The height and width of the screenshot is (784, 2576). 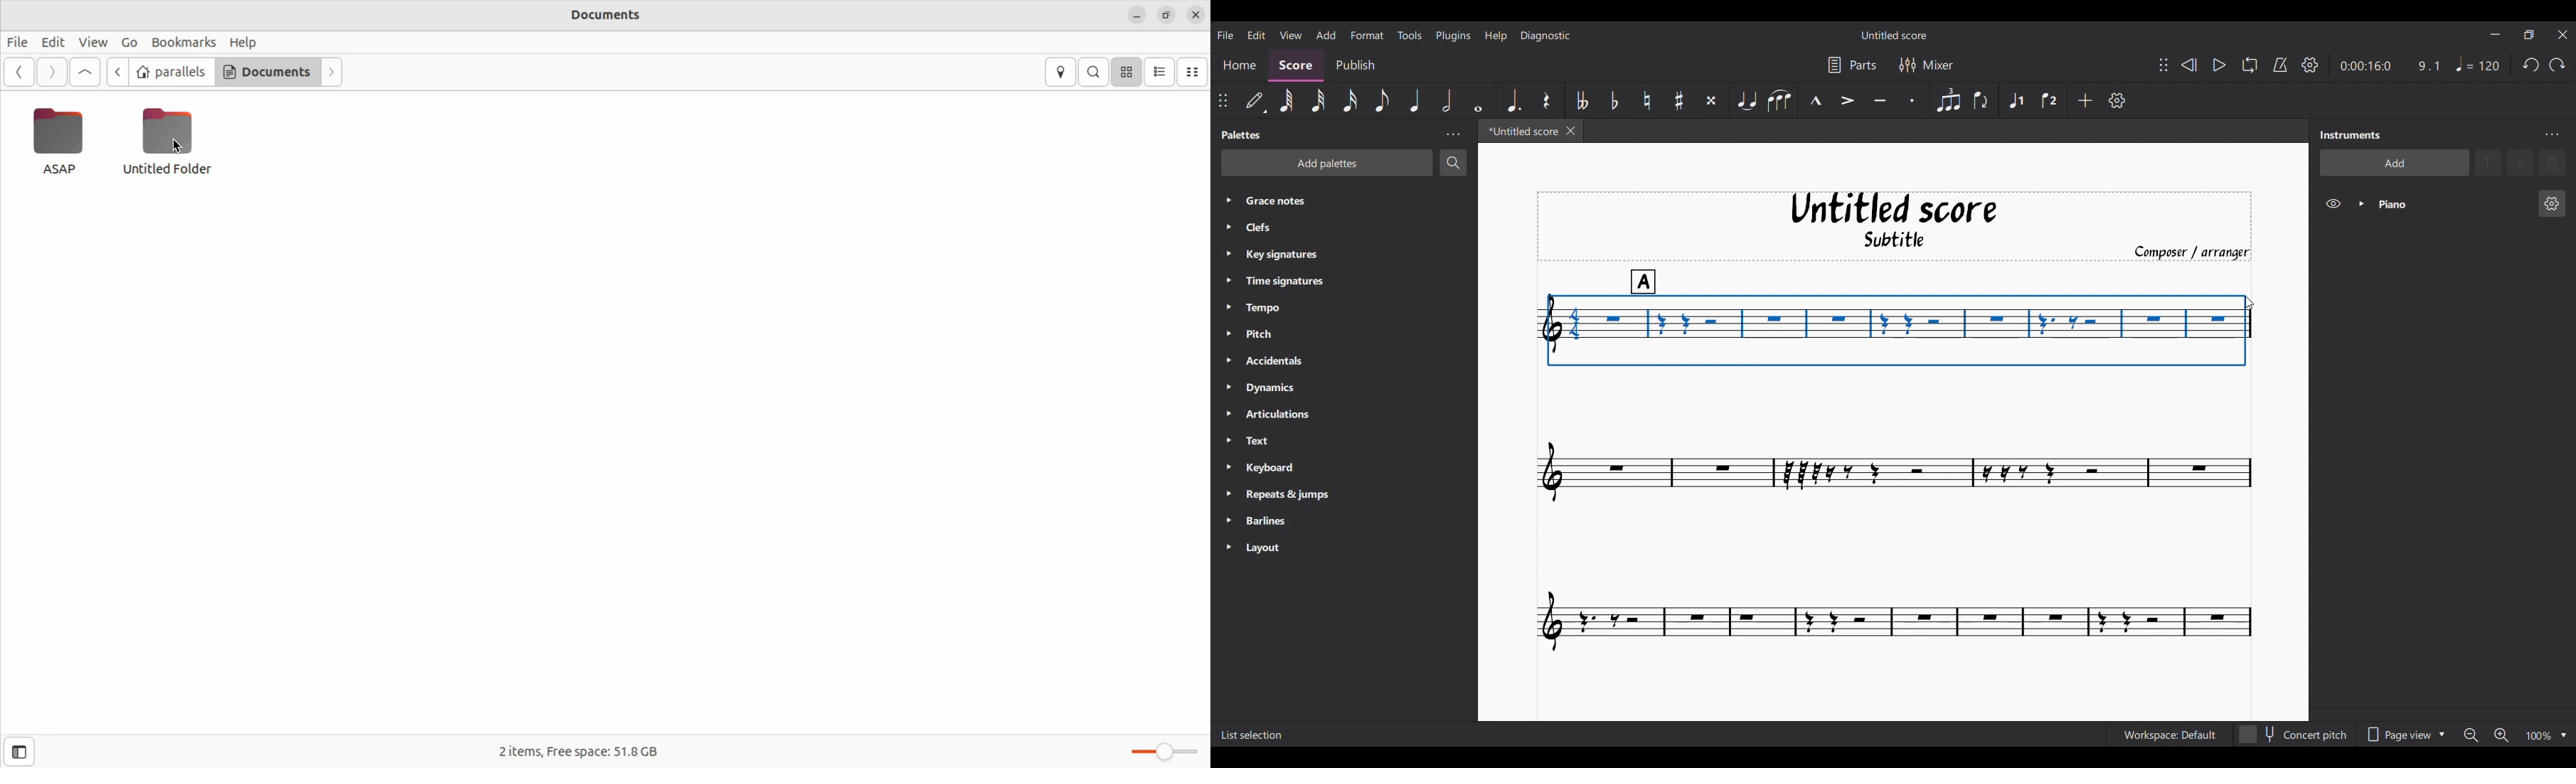 I want to click on Toggle double sharp, so click(x=1711, y=100).